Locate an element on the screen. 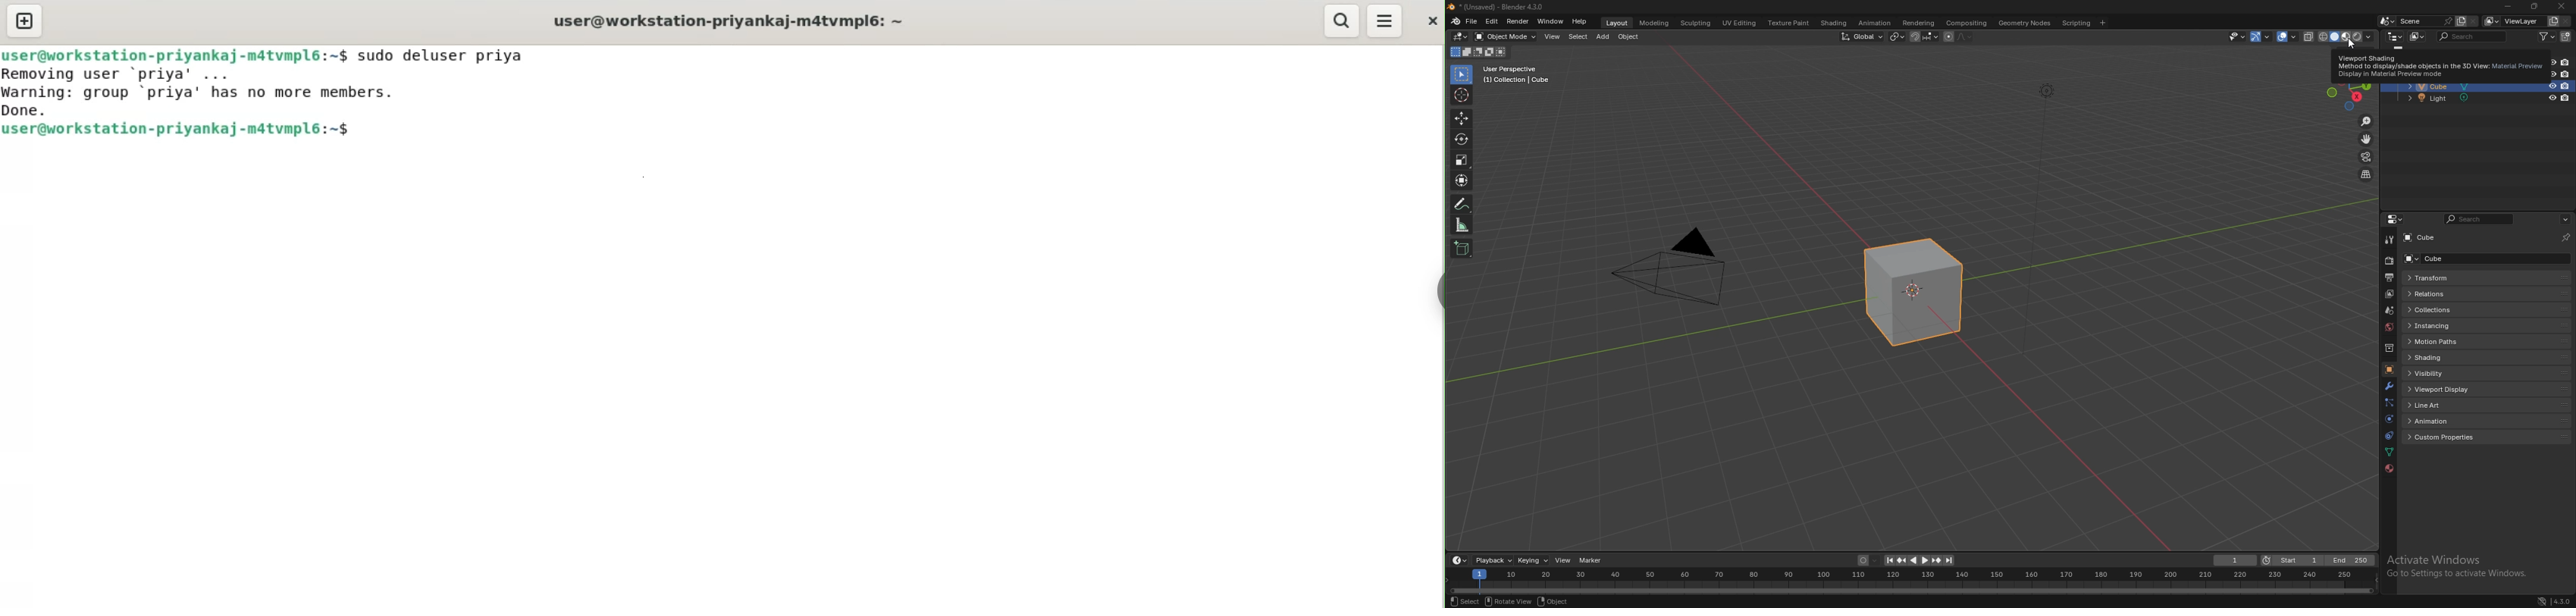 This screenshot has width=2576, height=616. options is located at coordinates (2565, 219).